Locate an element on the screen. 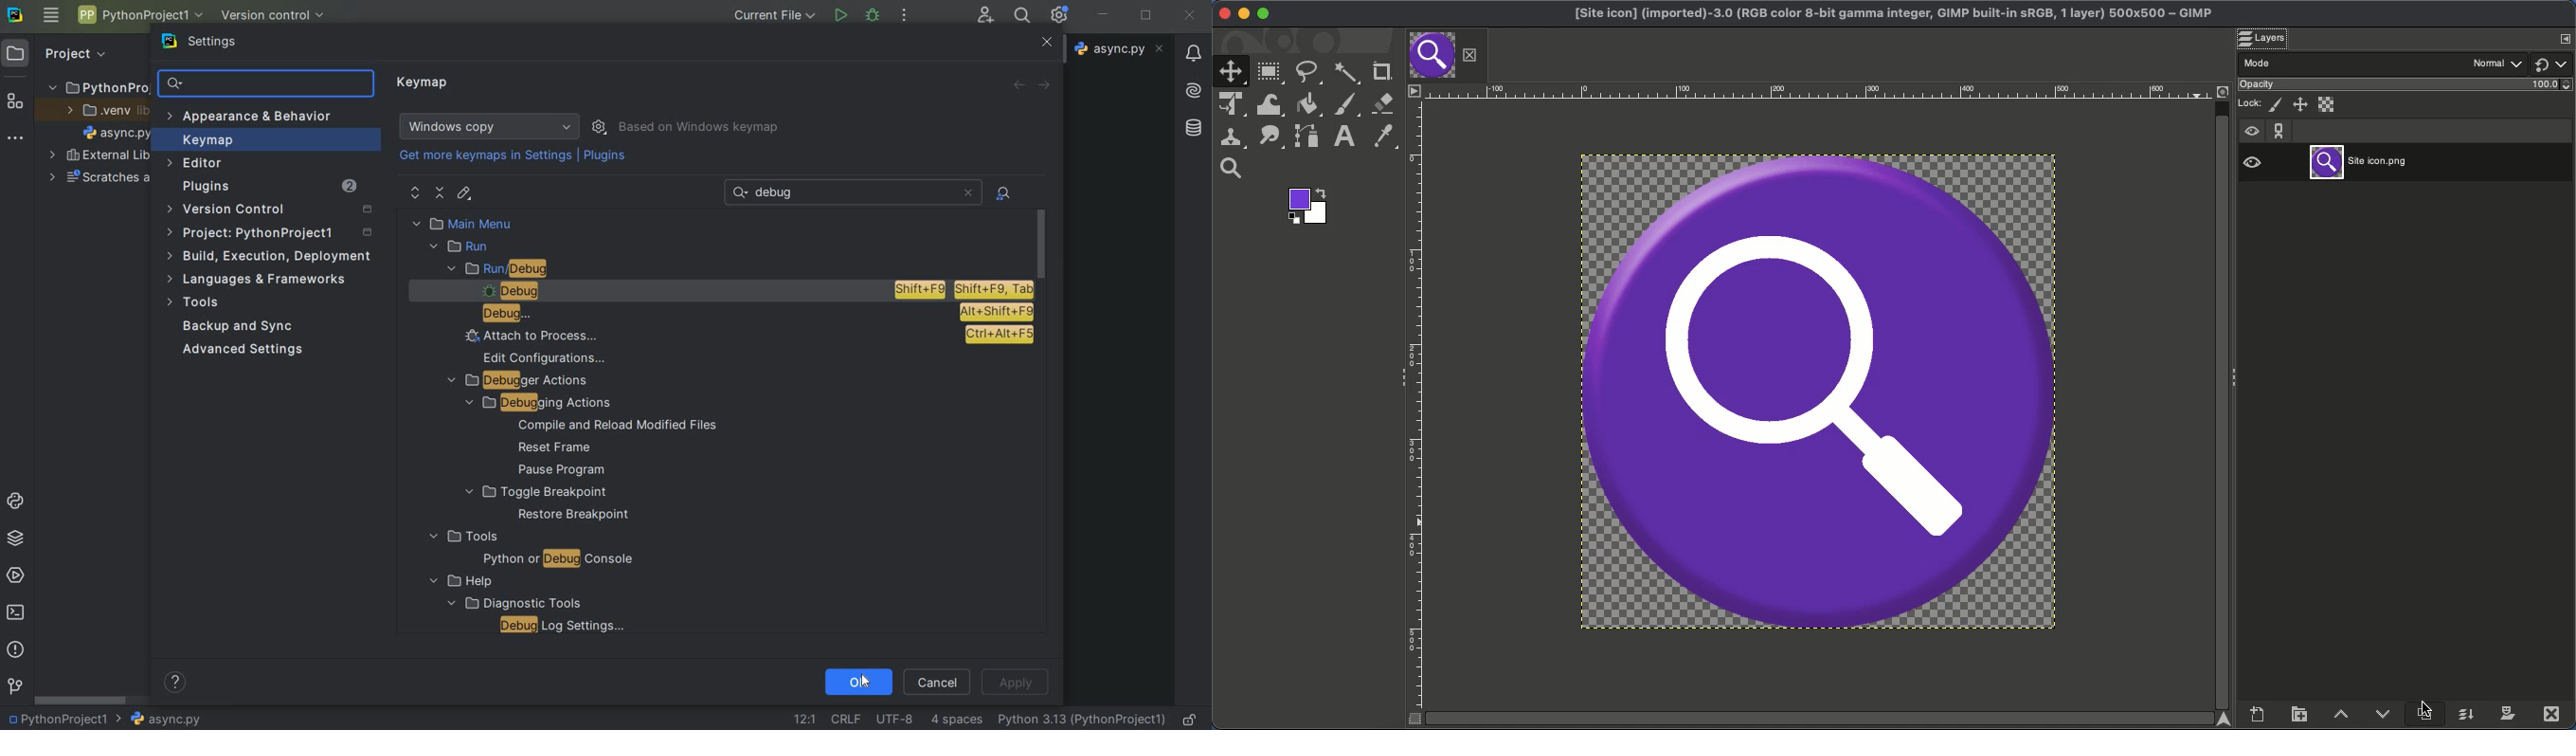 The width and height of the screenshot is (2576, 756). Paint is located at coordinates (1346, 105).